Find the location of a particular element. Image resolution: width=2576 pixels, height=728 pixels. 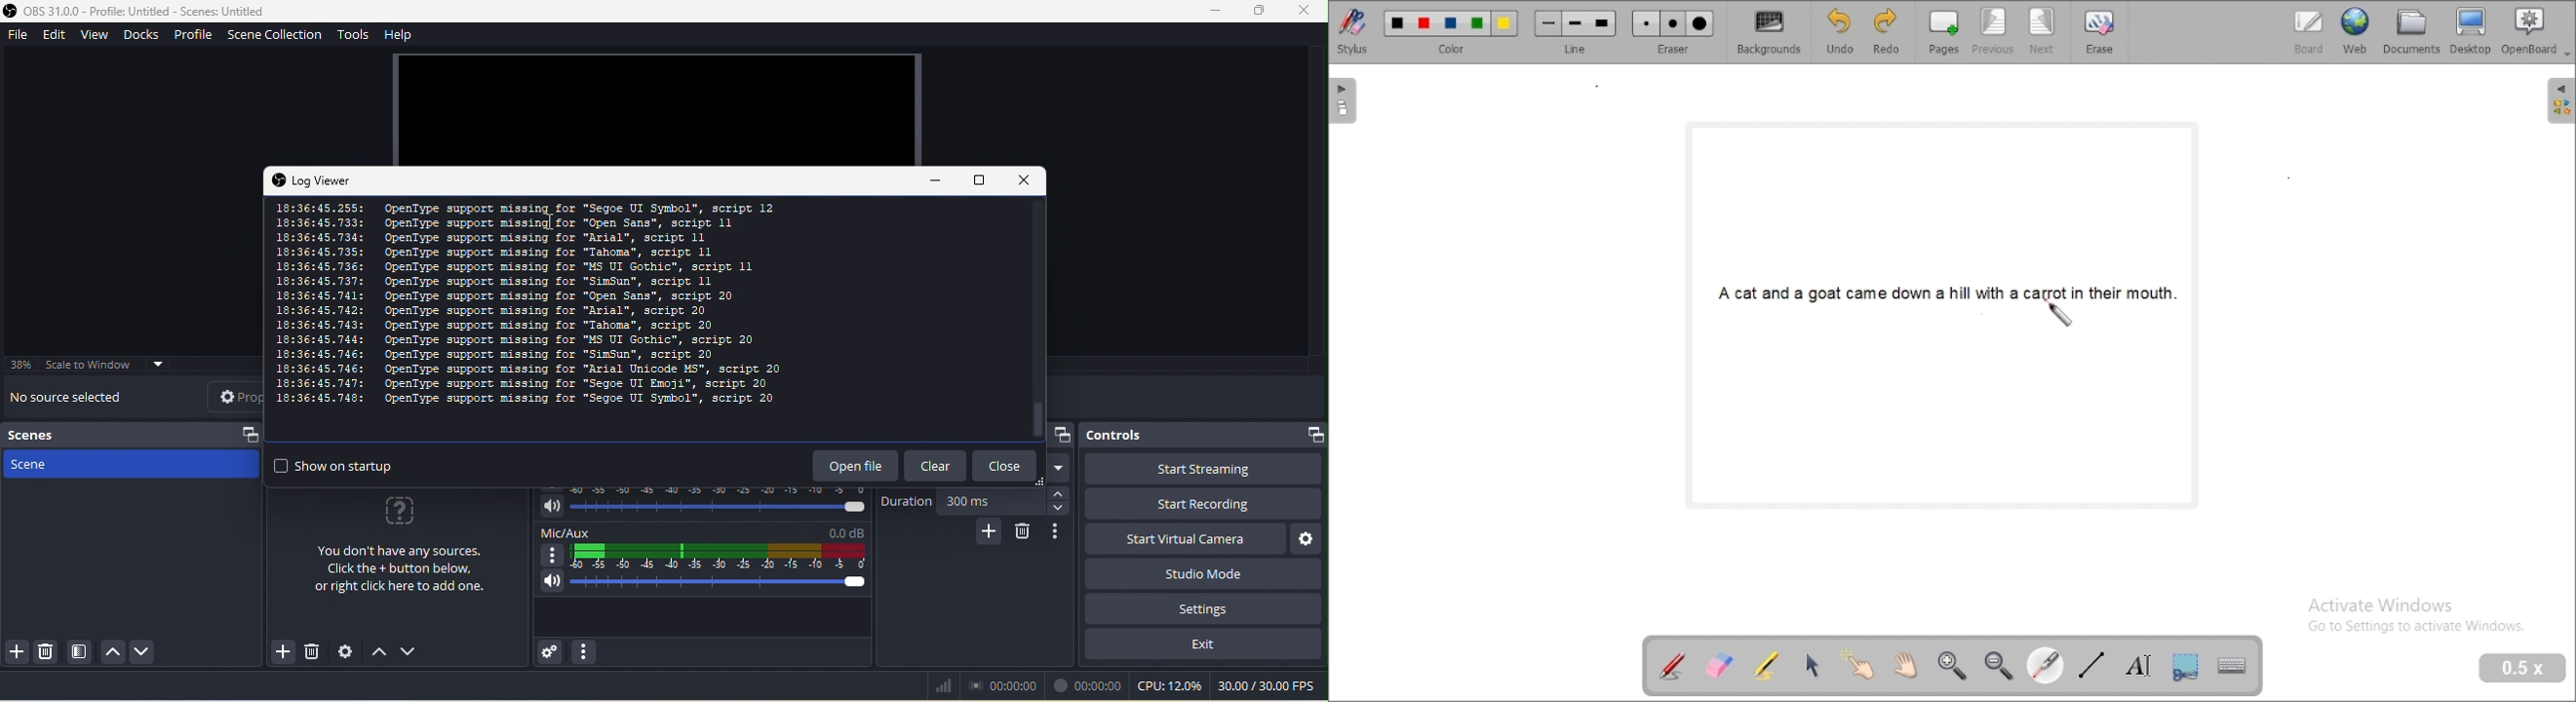

scene is located at coordinates (132, 469).